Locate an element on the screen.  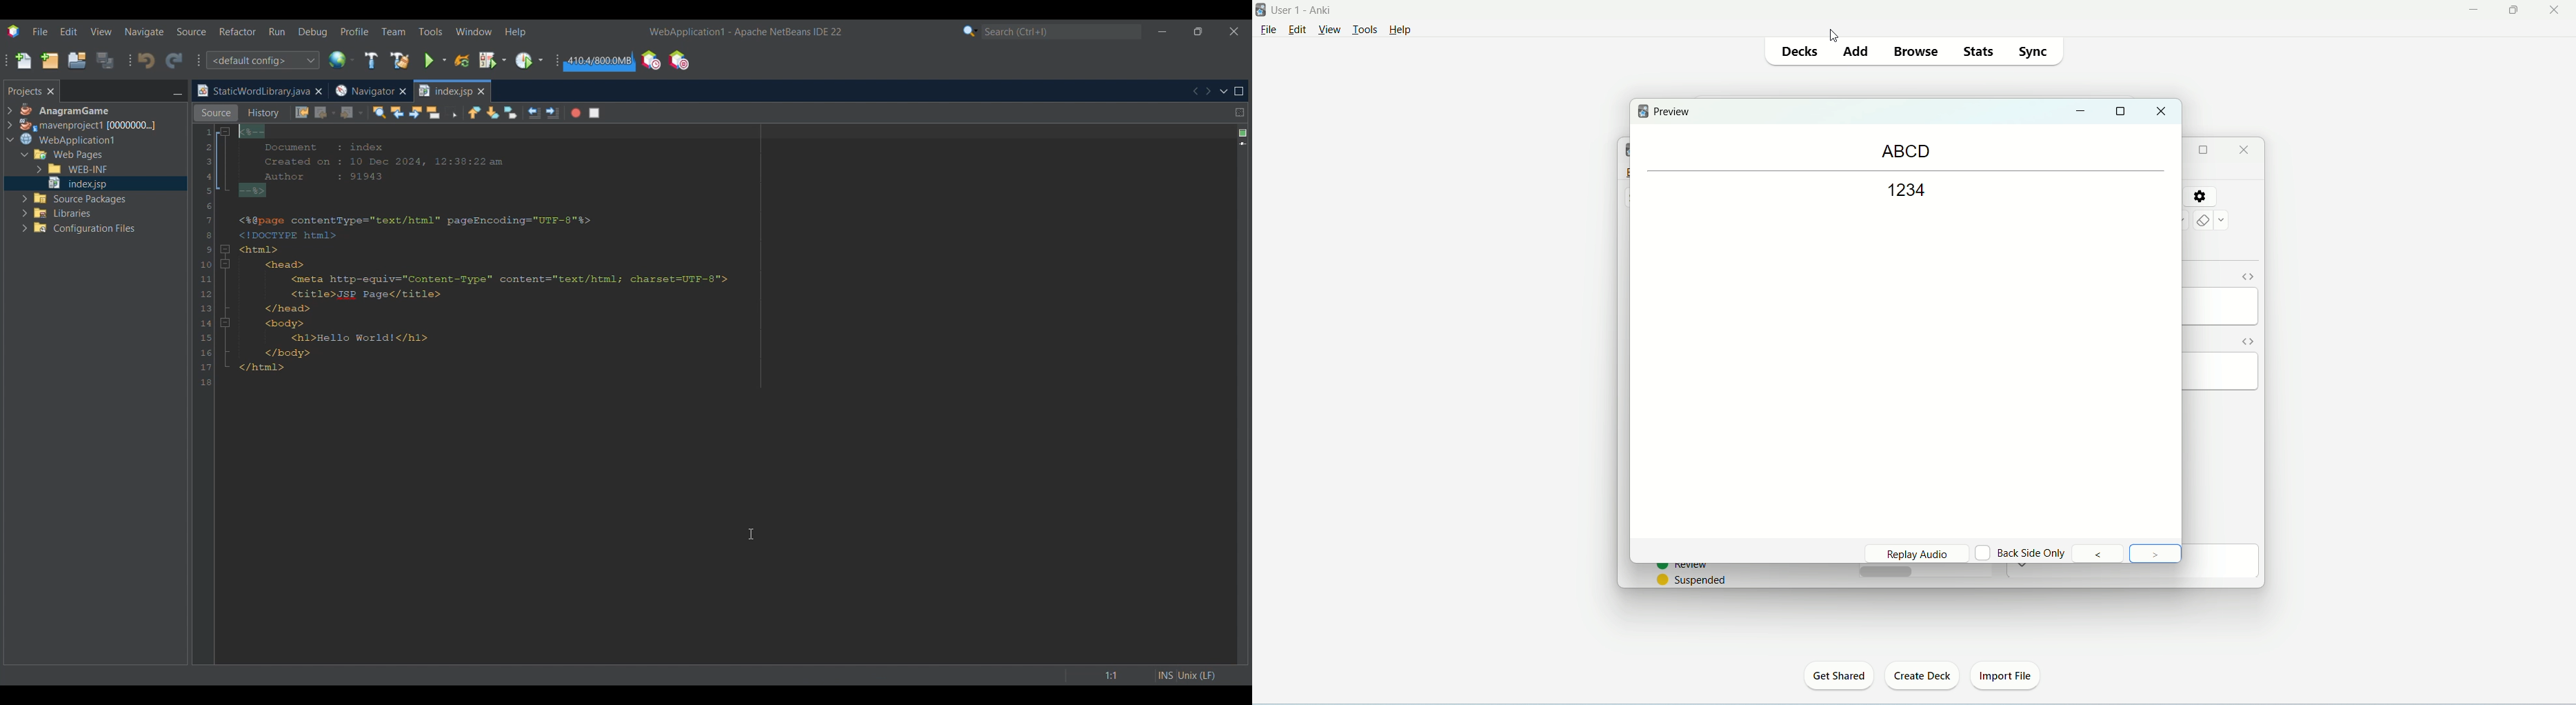
decks is located at coordinates (1804, 52).